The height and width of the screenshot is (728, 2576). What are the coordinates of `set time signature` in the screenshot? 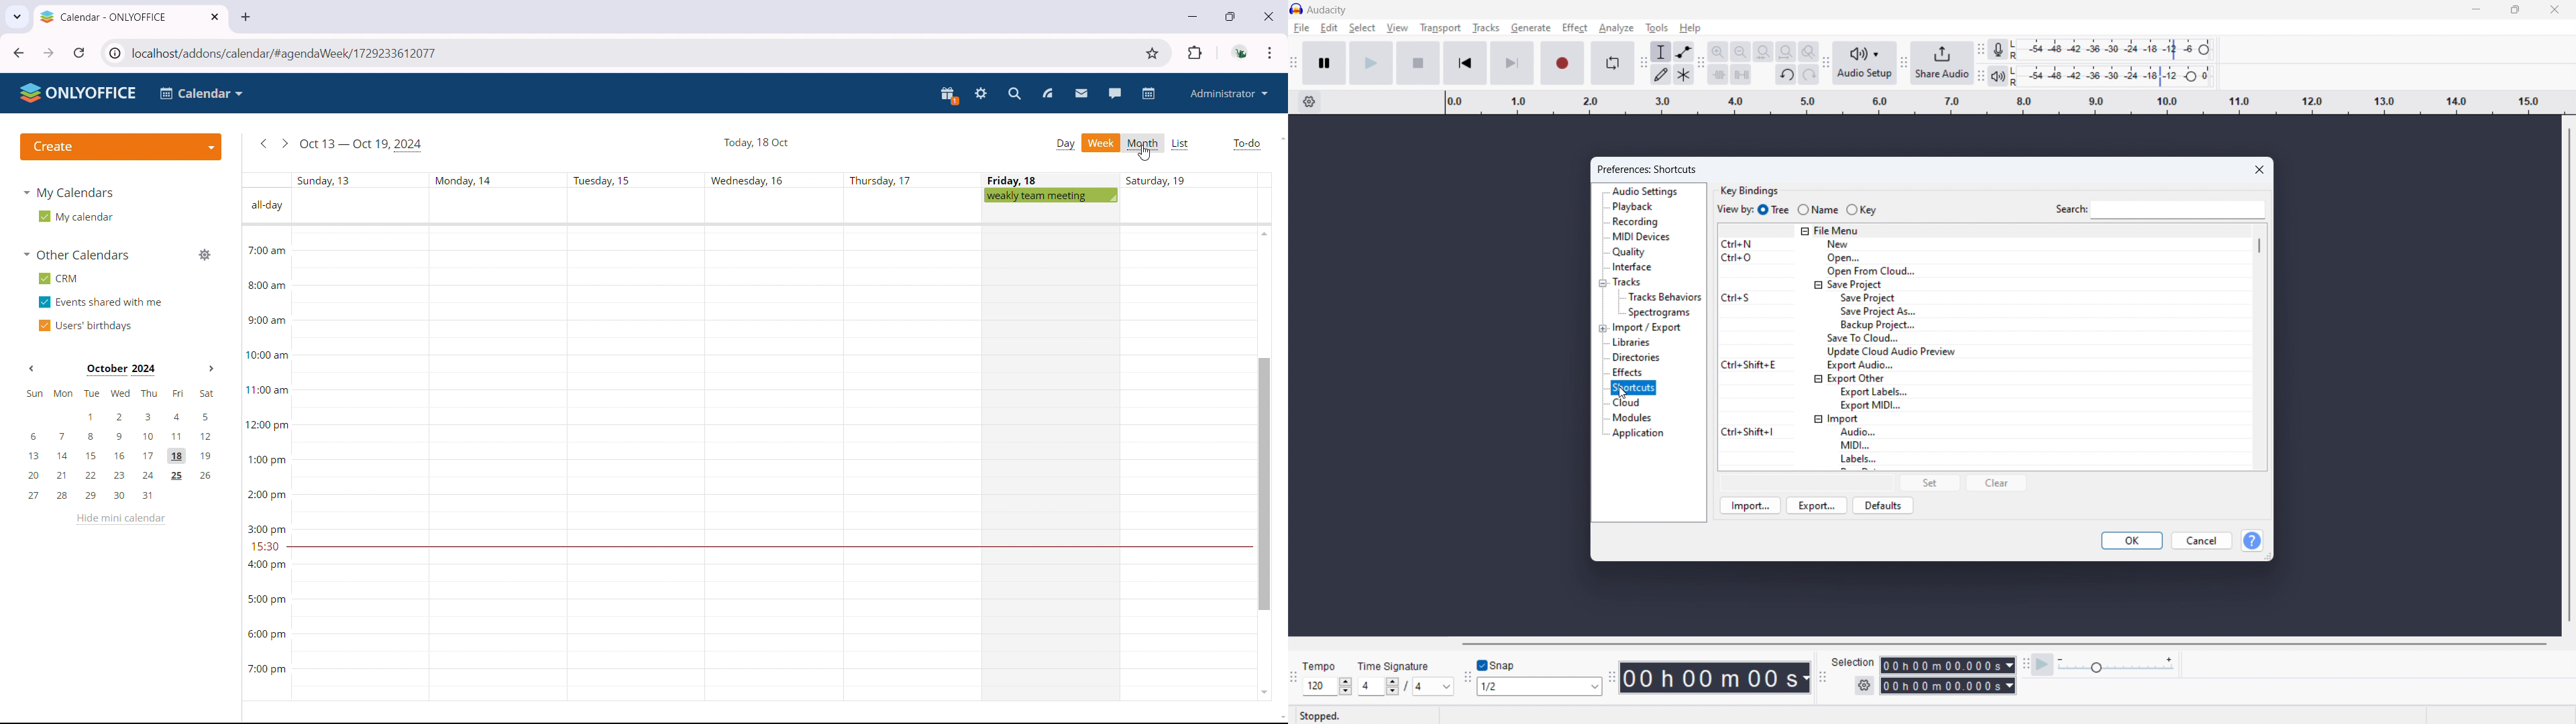 It's located at (1434, 686).